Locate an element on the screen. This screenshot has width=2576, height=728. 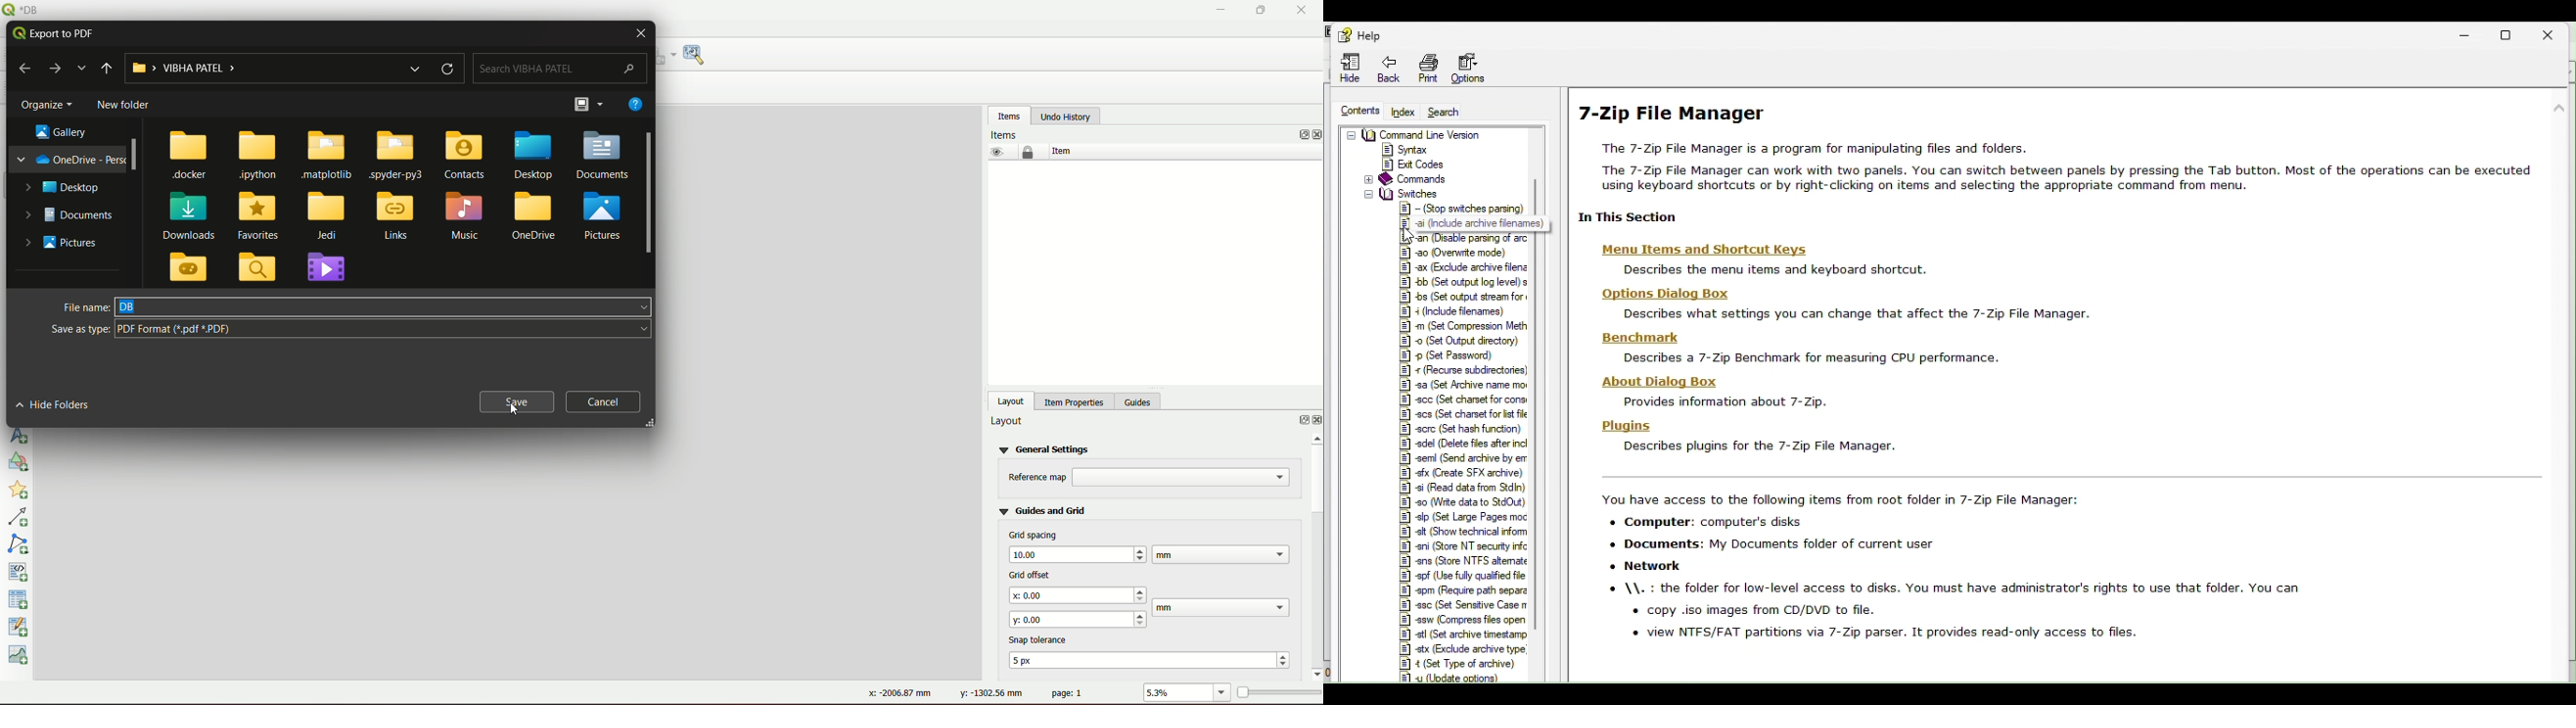
(Set hash function) is located at coordinates (1462, 429).